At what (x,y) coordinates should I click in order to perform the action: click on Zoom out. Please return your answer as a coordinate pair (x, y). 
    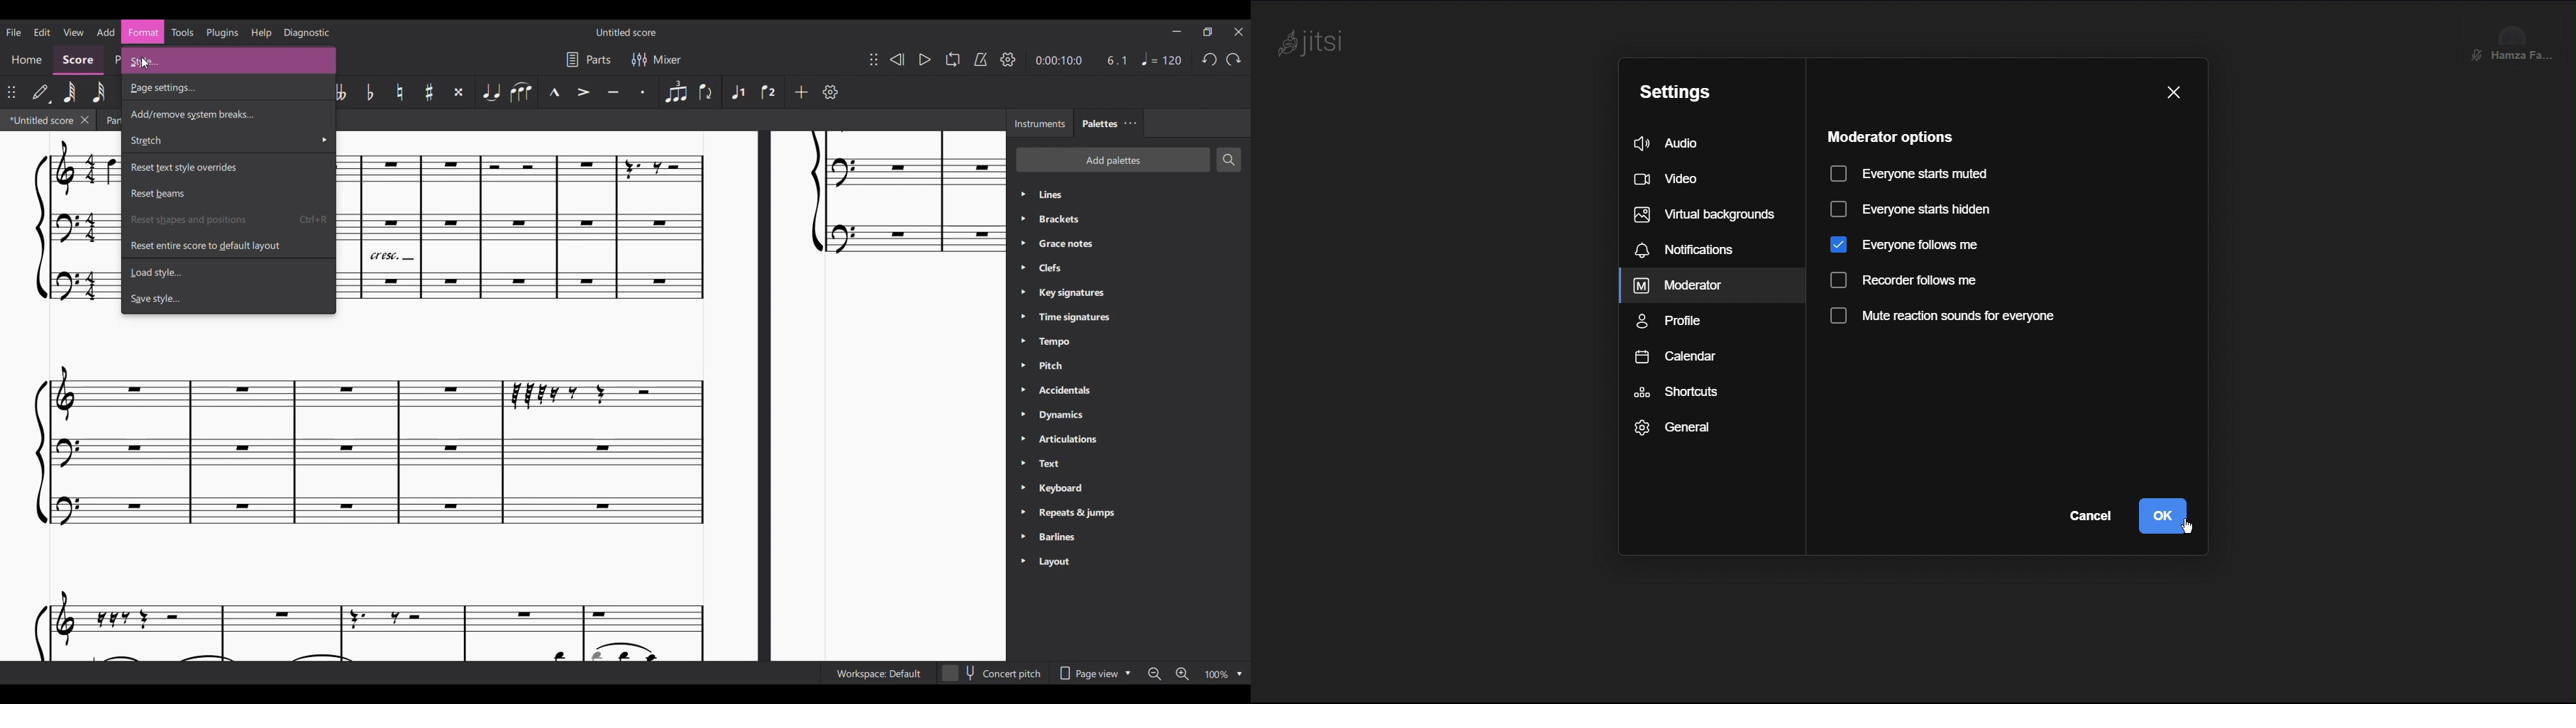
    Looking at the image, I should click on (1155, 674).